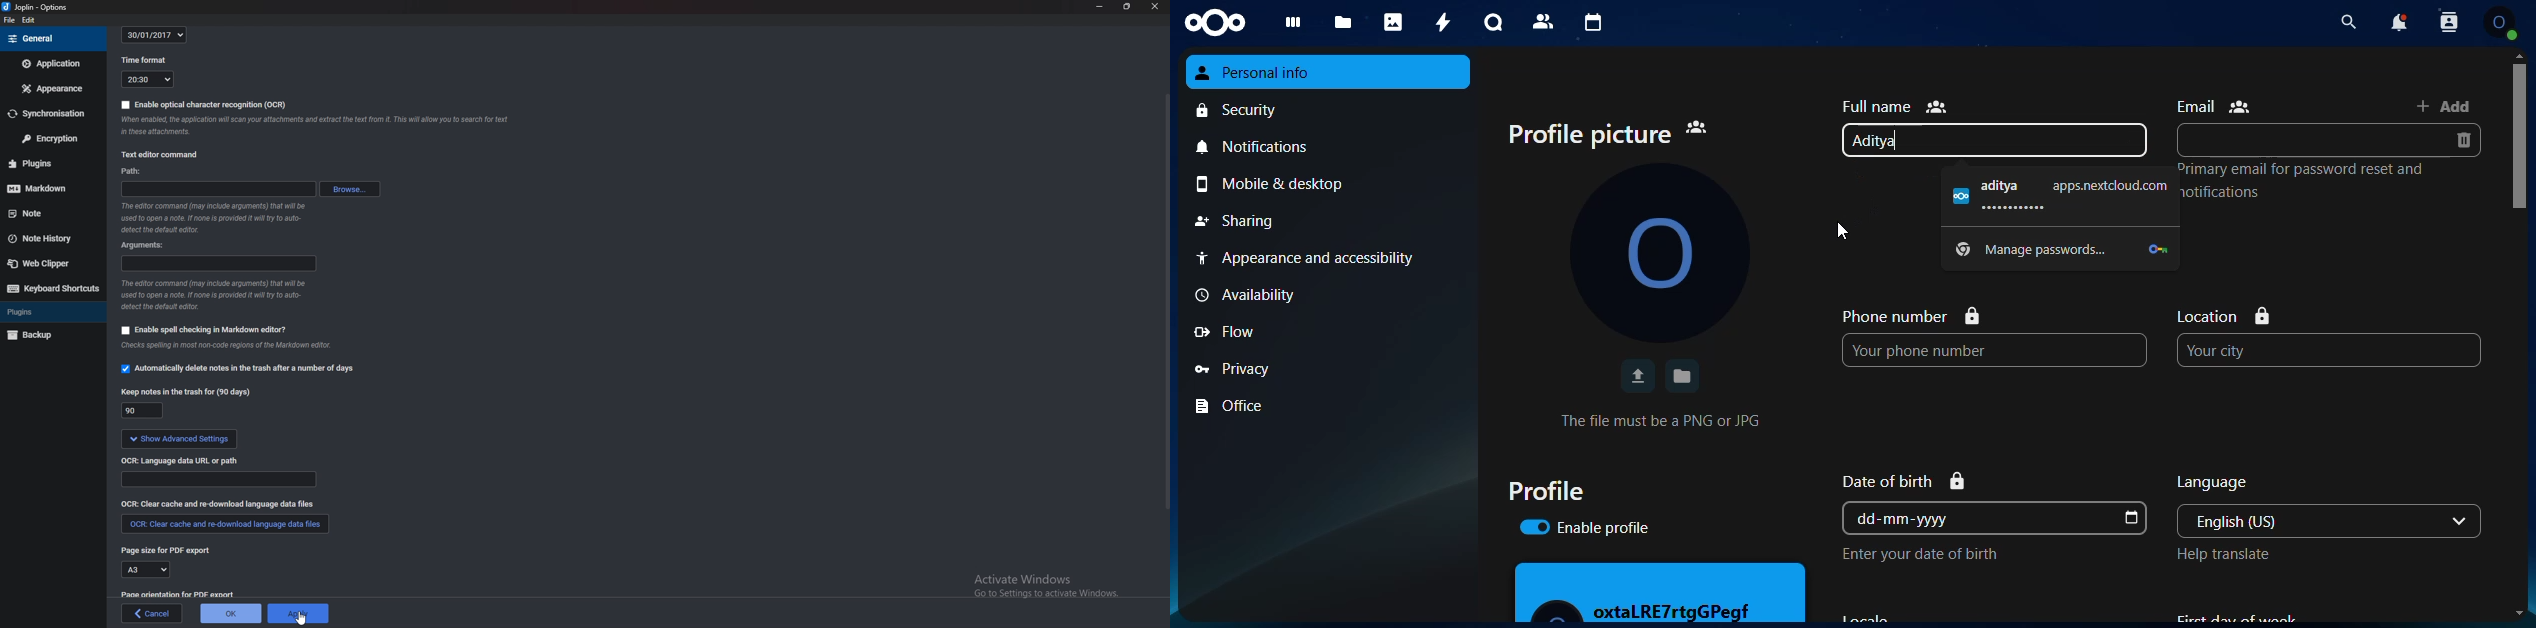 The image size is (2548, 644). I want to click on cancel, so click(152, 613).